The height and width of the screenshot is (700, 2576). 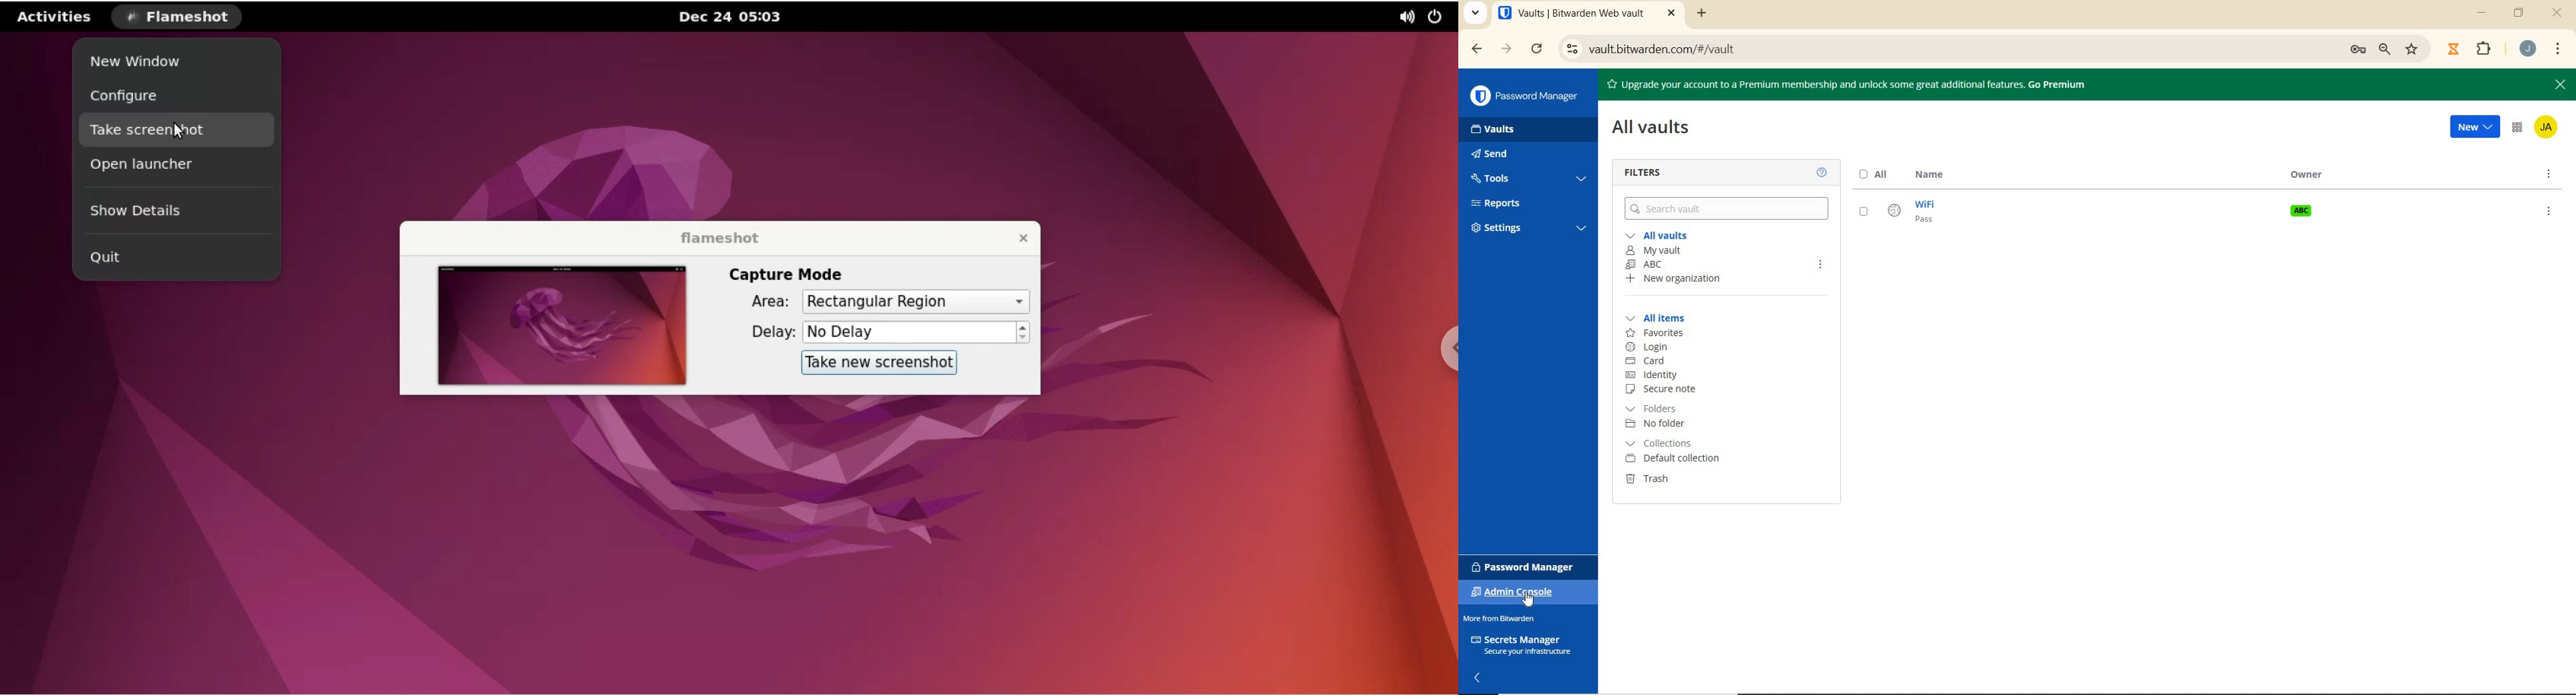 I want to click on NEW, so click(x=2471, y=128).